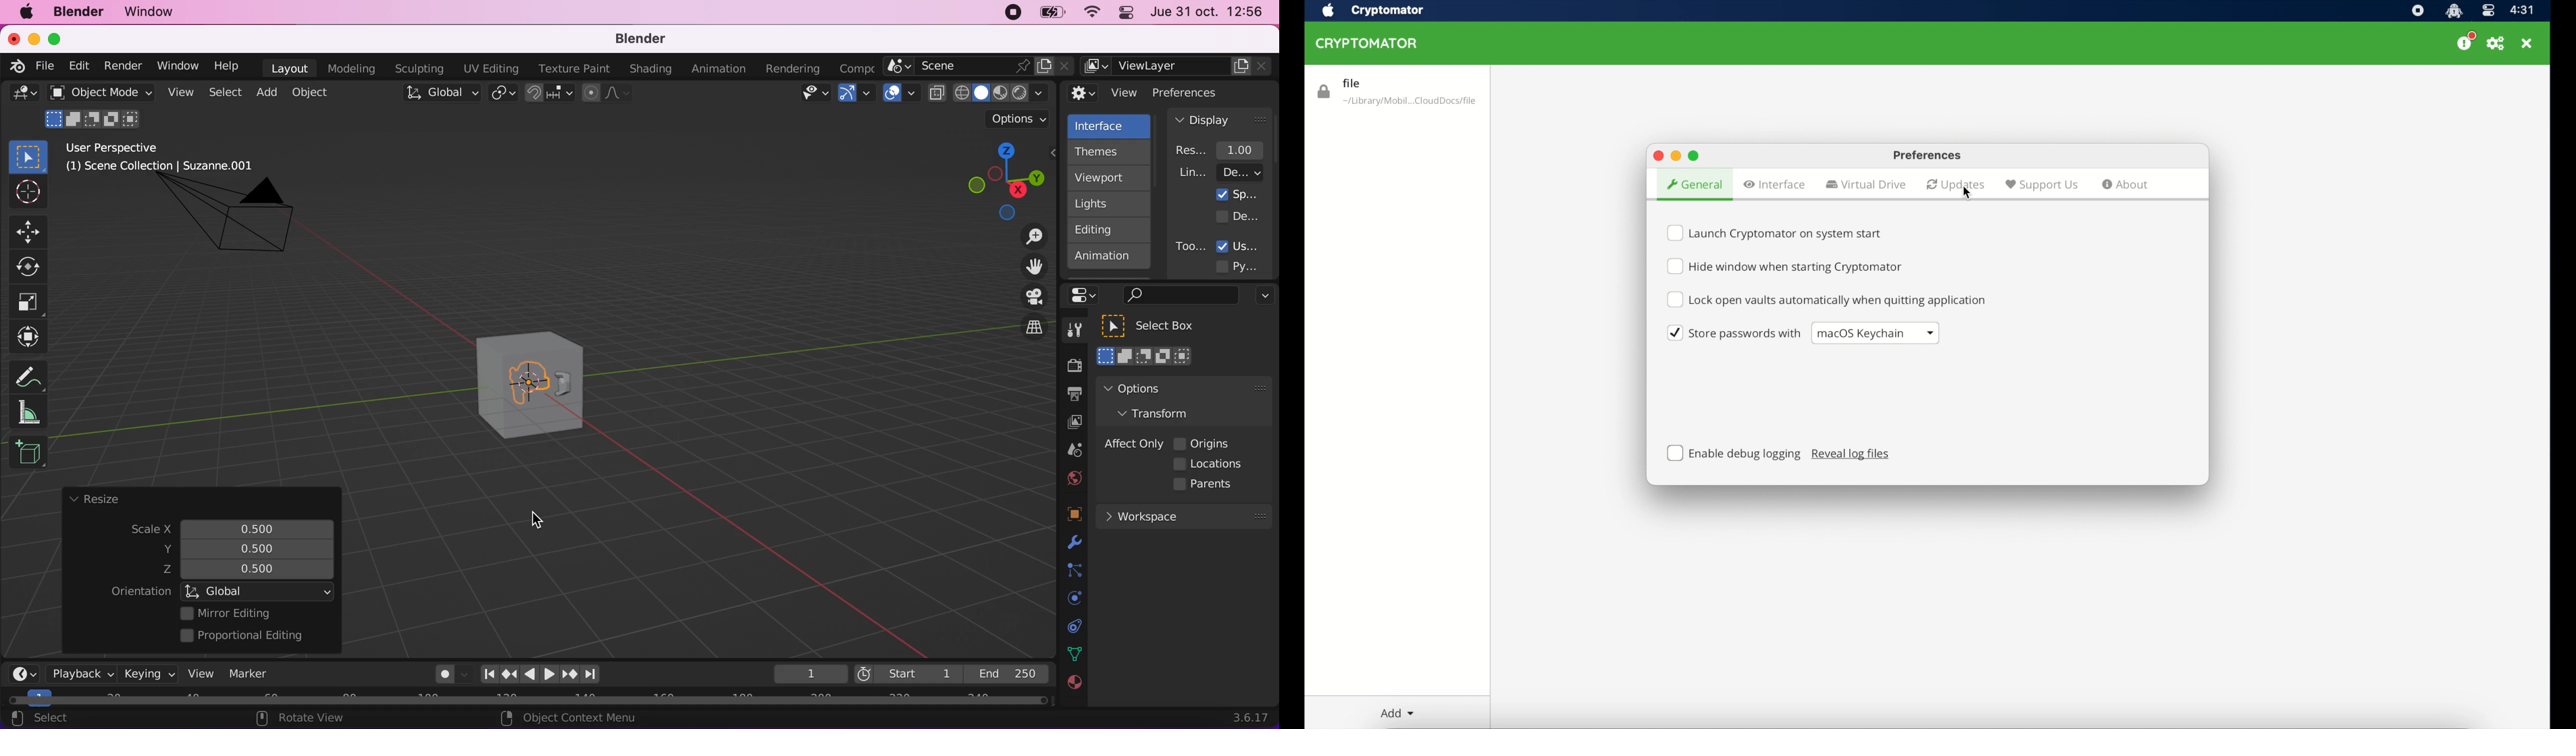 The image size is (2576, 756). Describe the element at coordinates (224, 93) in the screenshot. I see `select` at that location.